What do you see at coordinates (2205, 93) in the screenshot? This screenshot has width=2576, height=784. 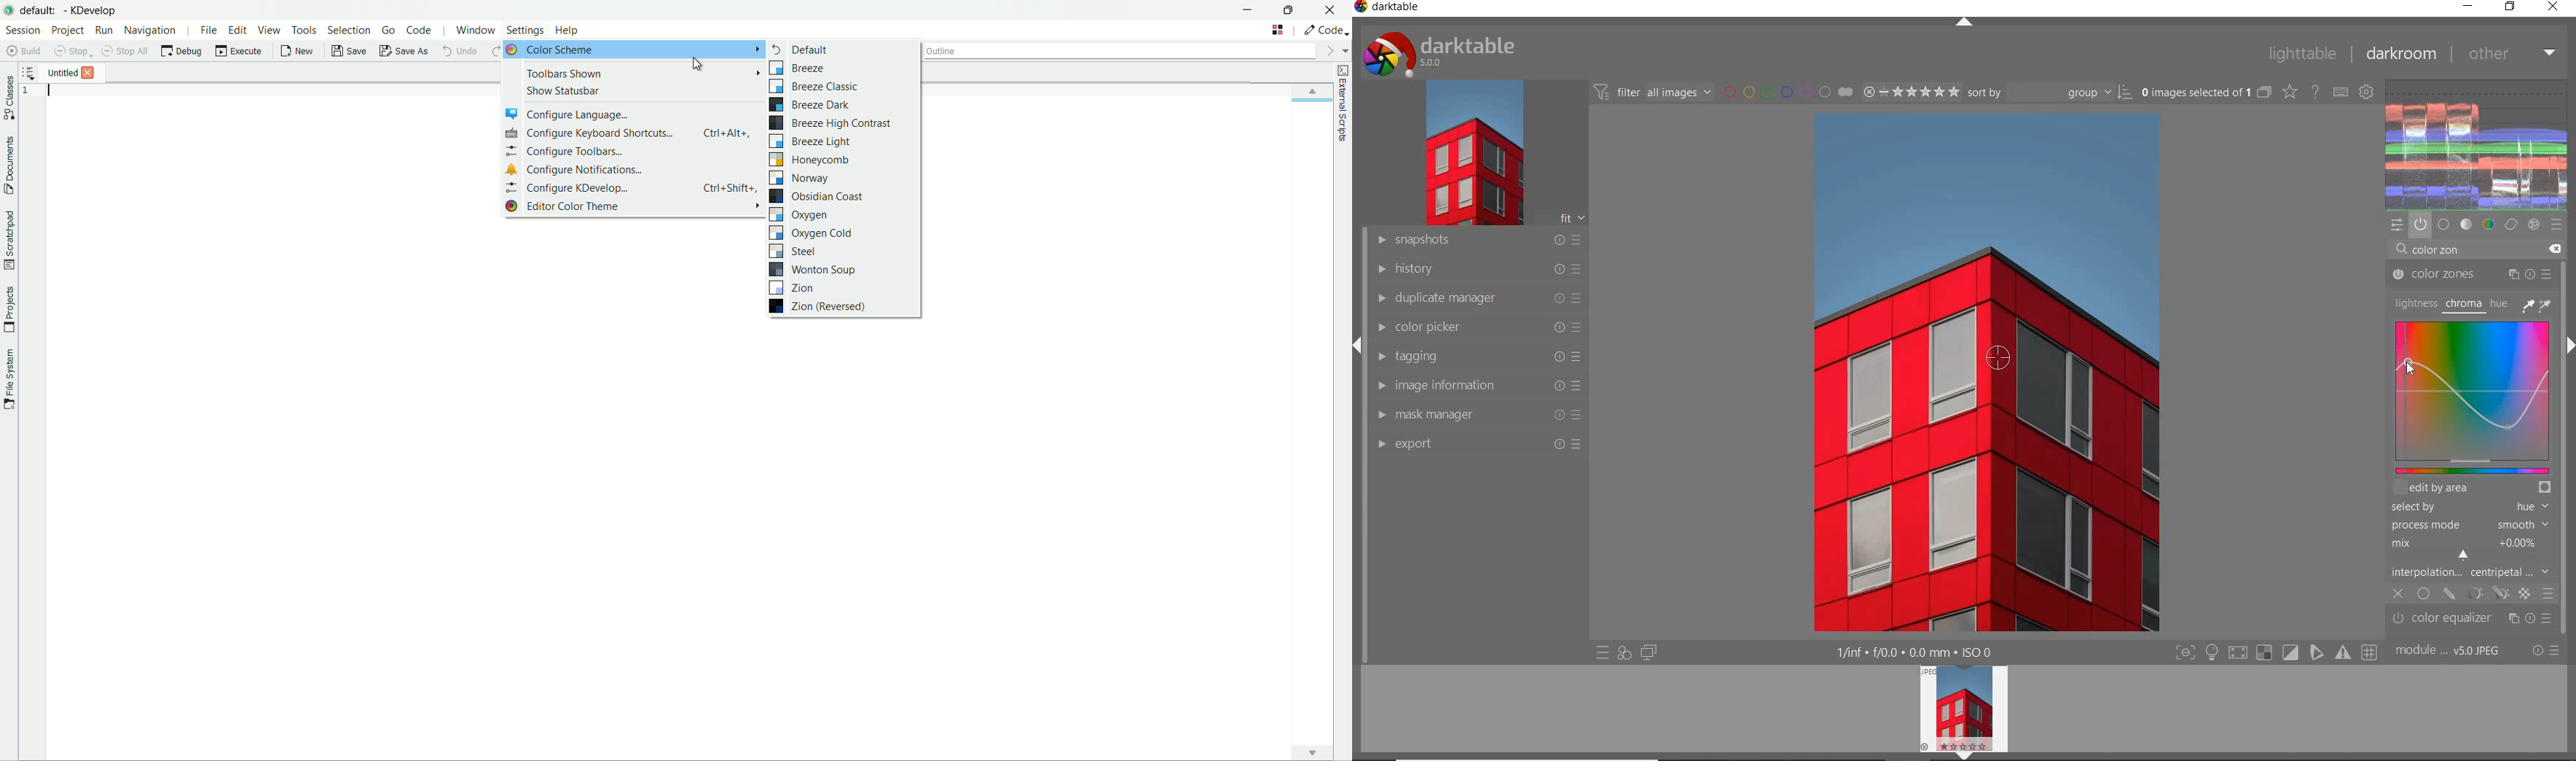 I see `selected images` at bounding box center [2205, 93].